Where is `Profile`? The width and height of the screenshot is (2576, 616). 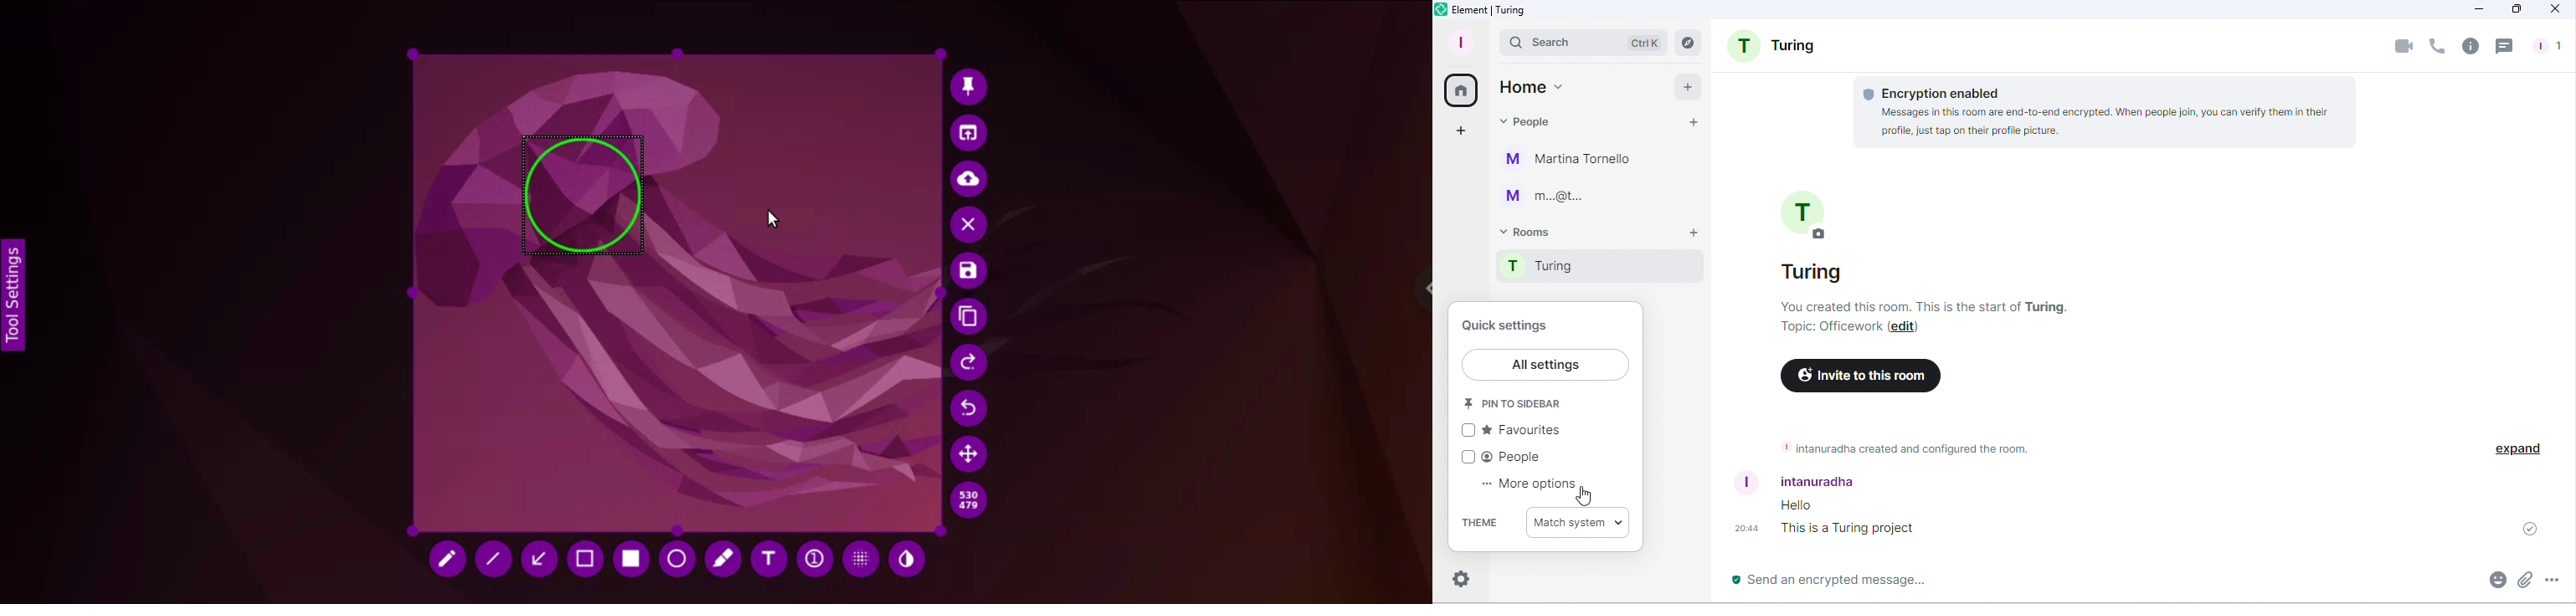 Profile is located at coordinates (1461, 41).